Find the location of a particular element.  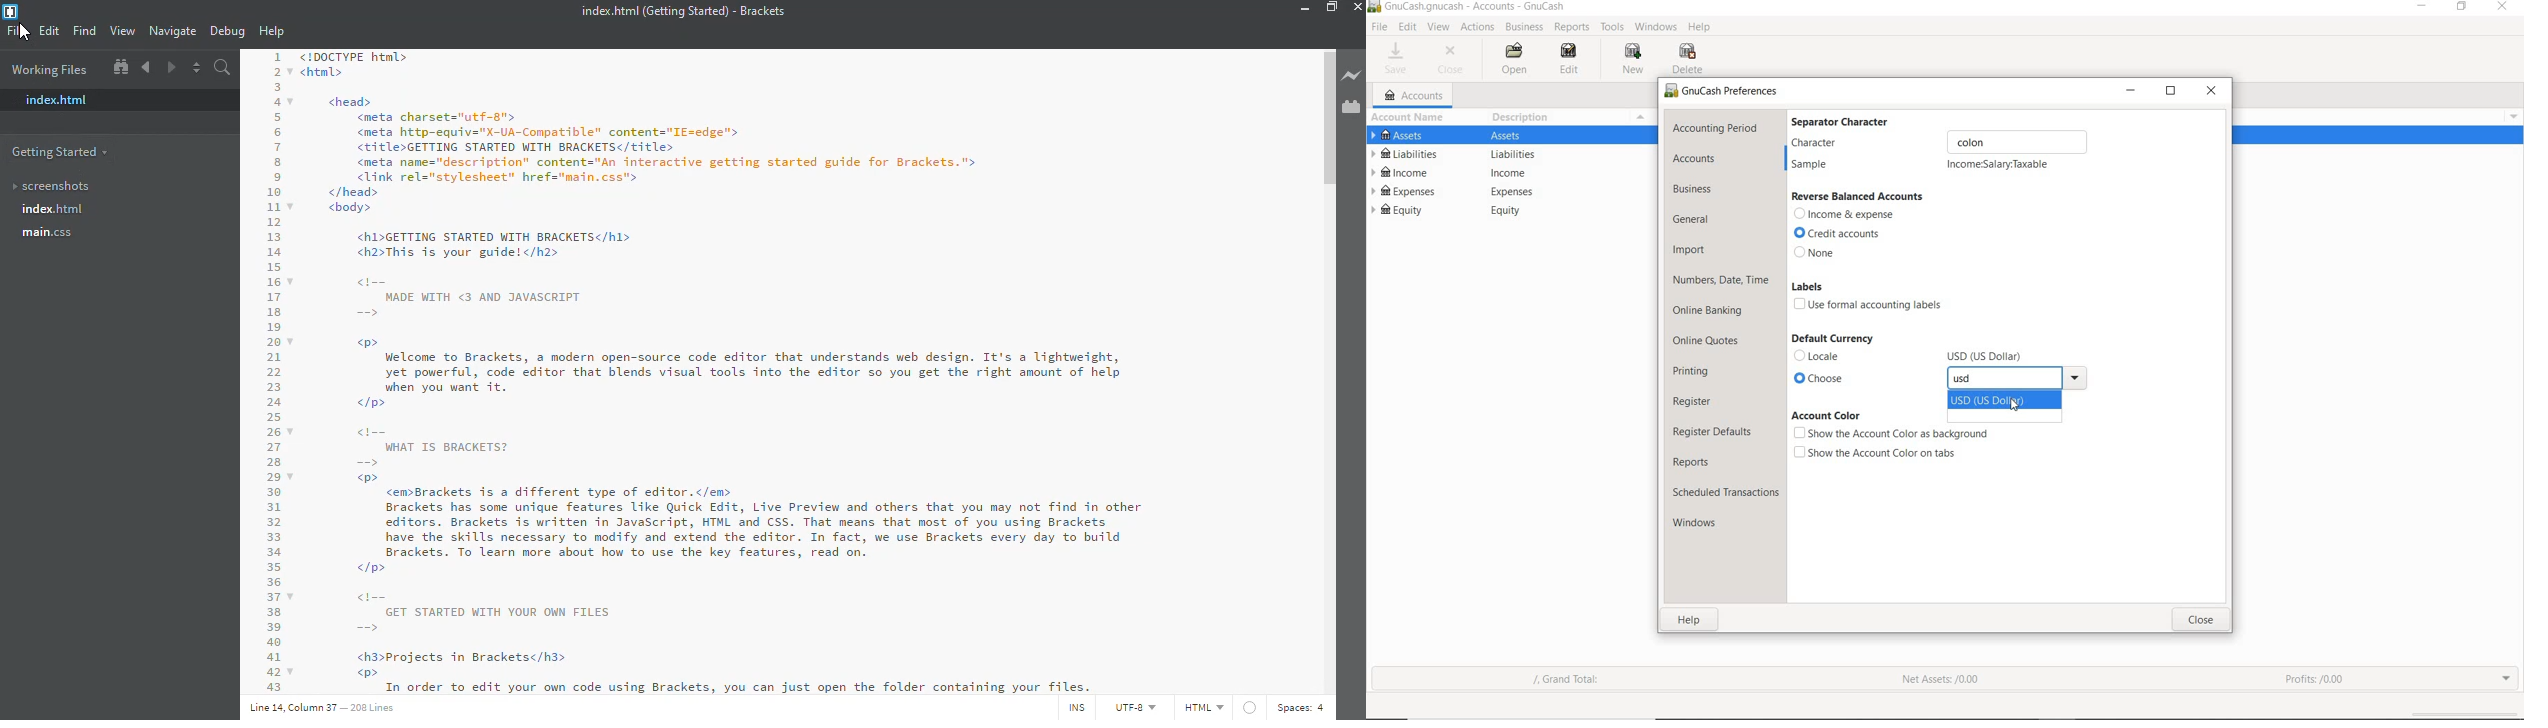

utf is located at coordinates (1135, 704).